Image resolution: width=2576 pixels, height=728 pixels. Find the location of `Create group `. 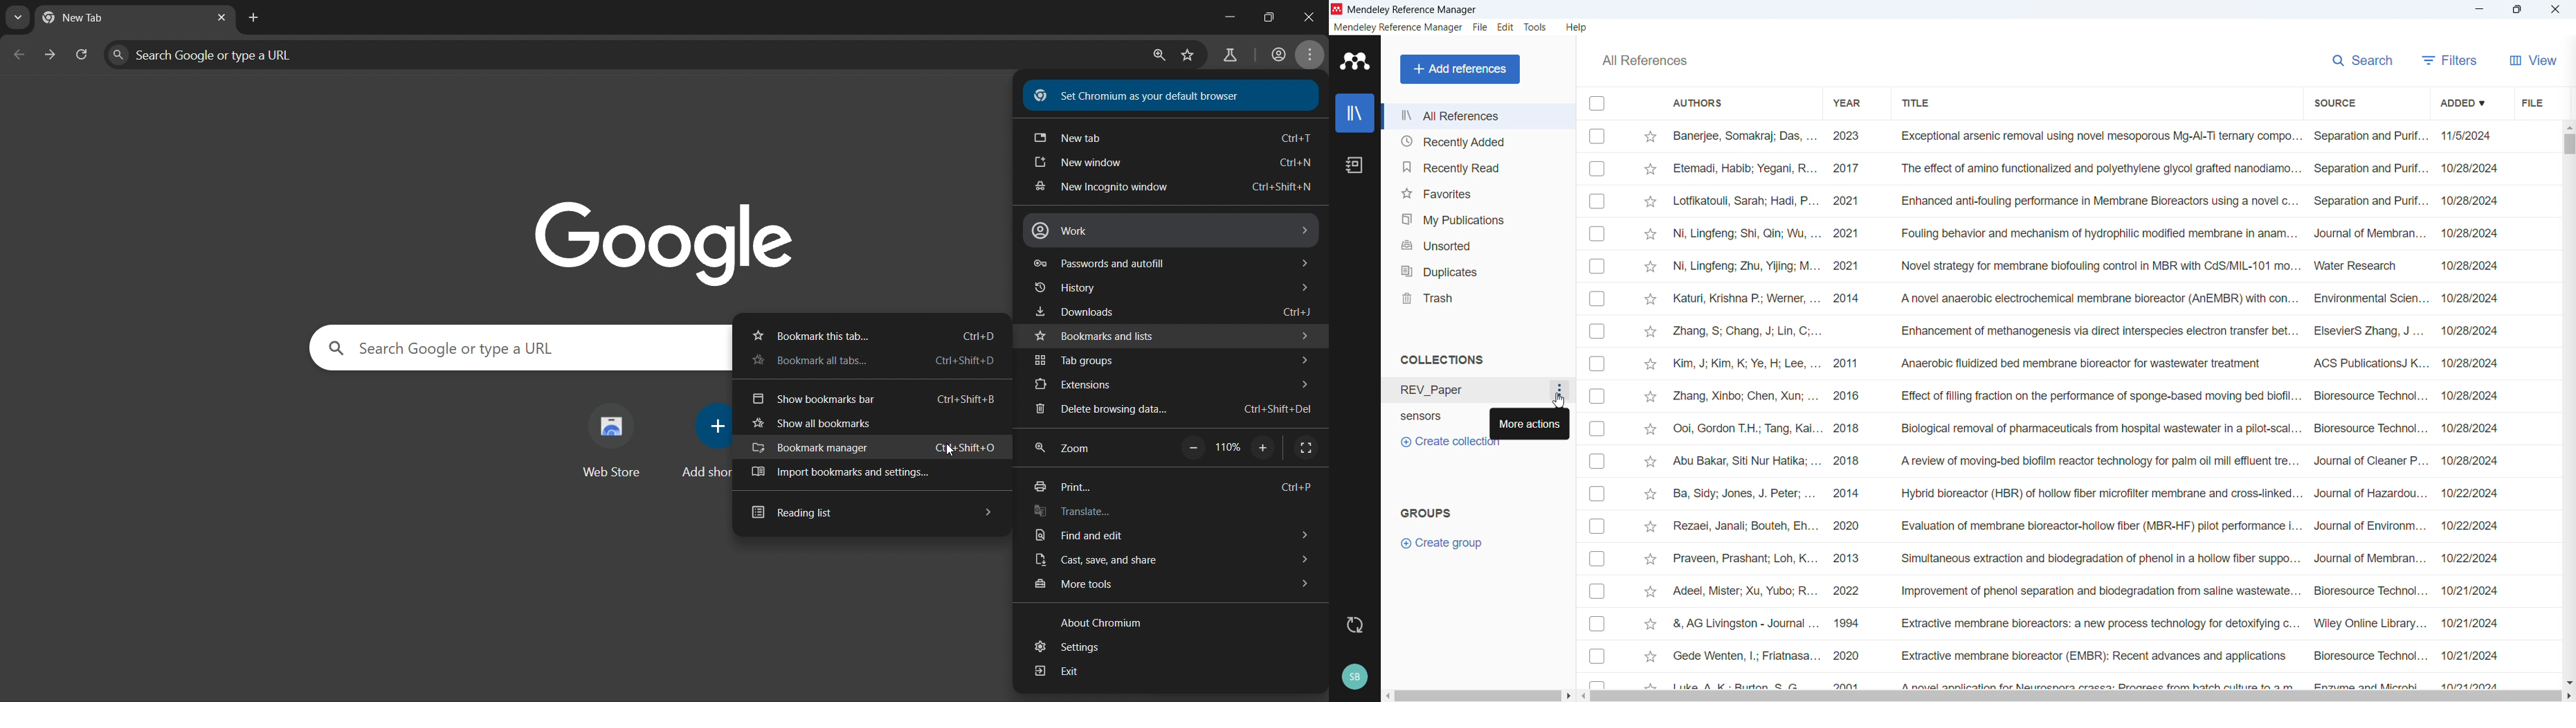

Create group  is located at coordinates (1444, 543).